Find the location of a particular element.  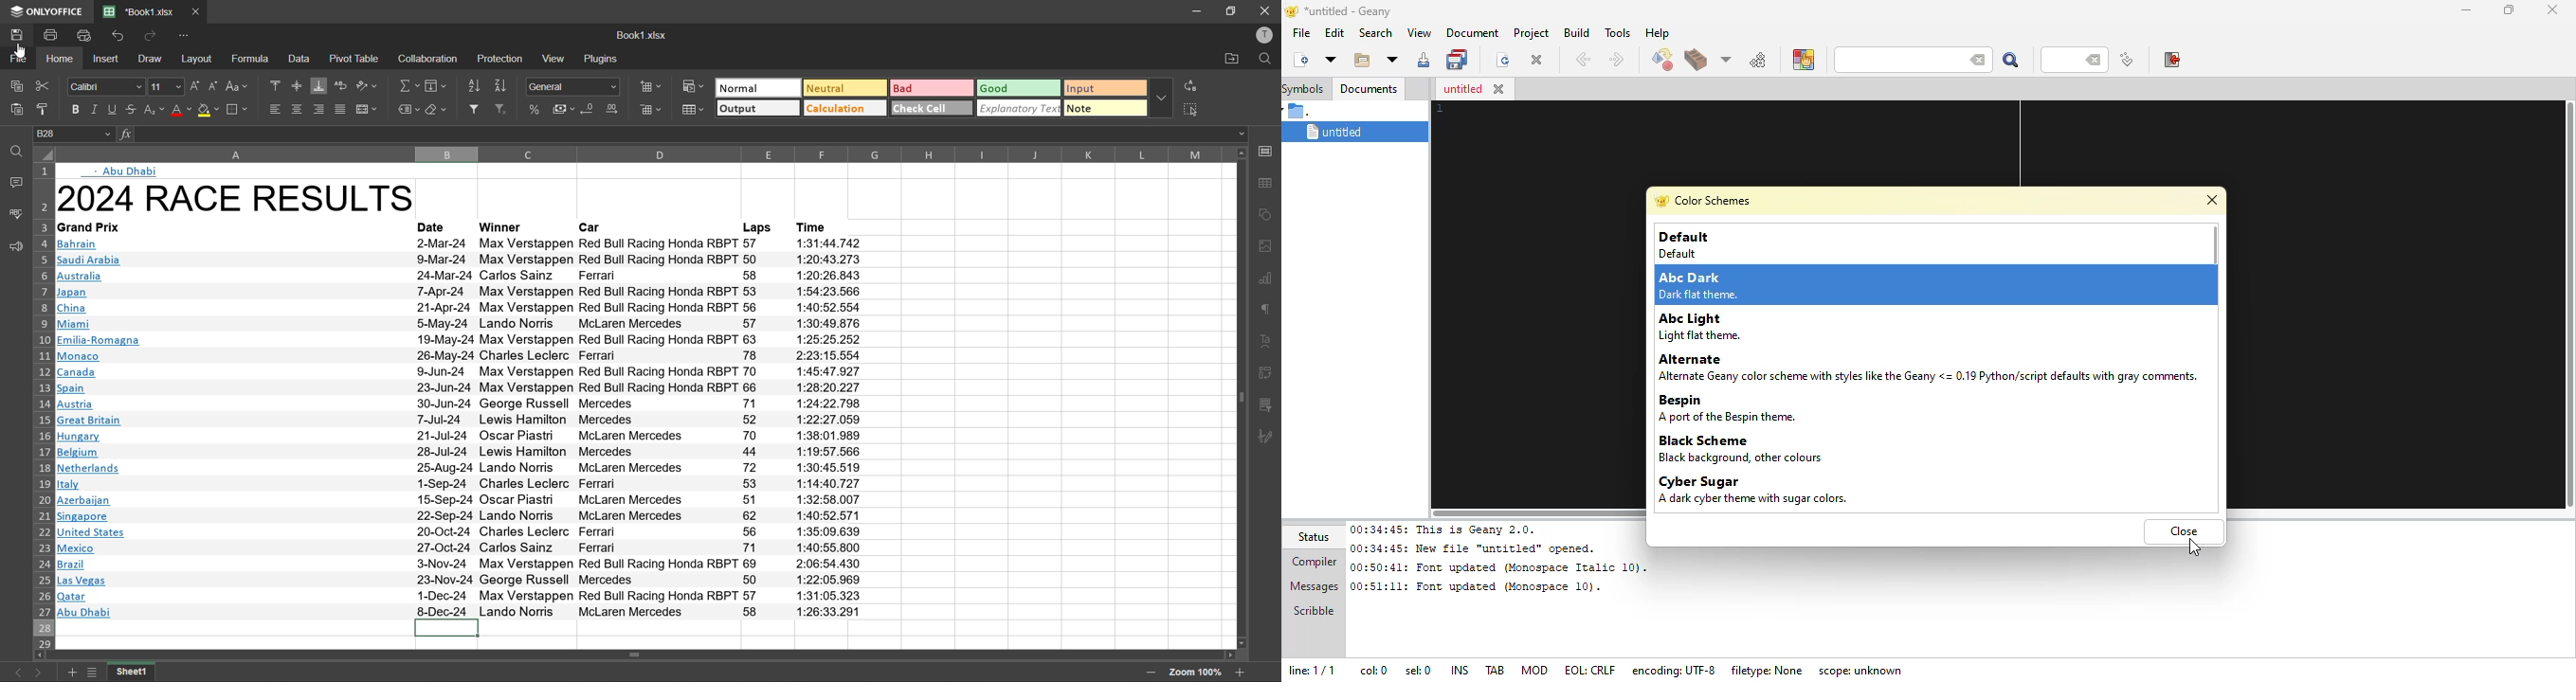

Car is located at coordinates (590, 227).